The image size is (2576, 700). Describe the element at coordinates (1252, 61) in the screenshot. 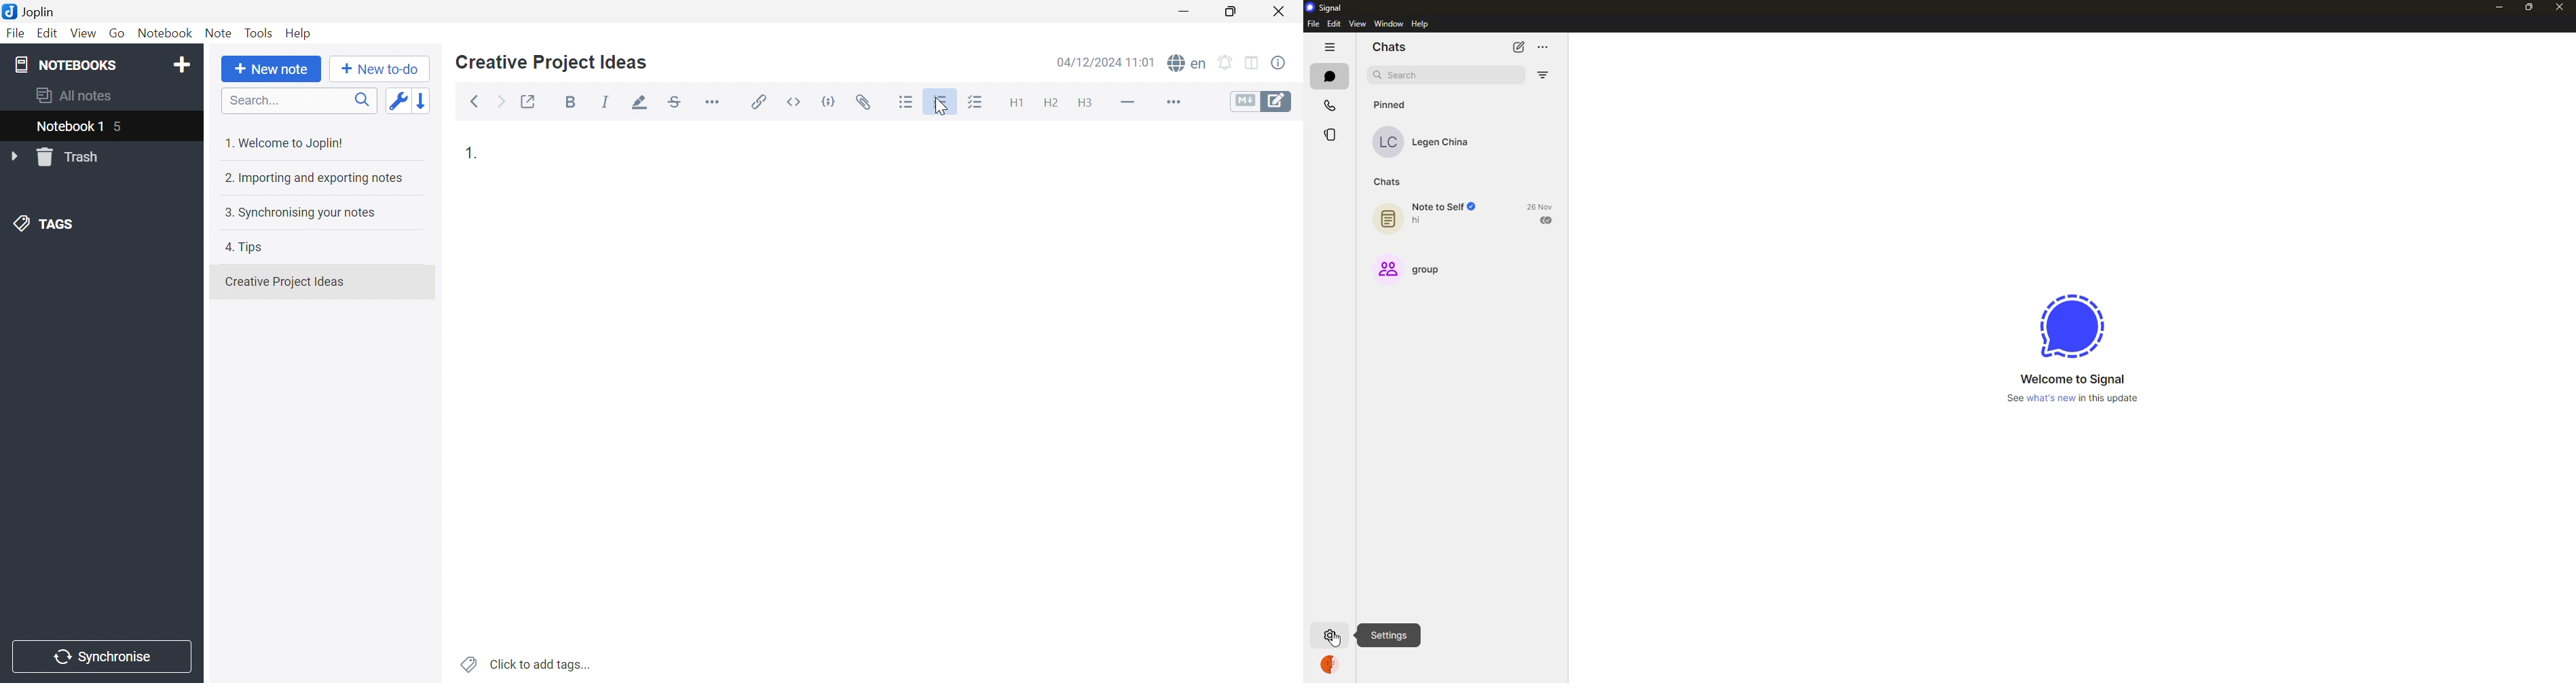

I see `Toggle editors layout` at that location.